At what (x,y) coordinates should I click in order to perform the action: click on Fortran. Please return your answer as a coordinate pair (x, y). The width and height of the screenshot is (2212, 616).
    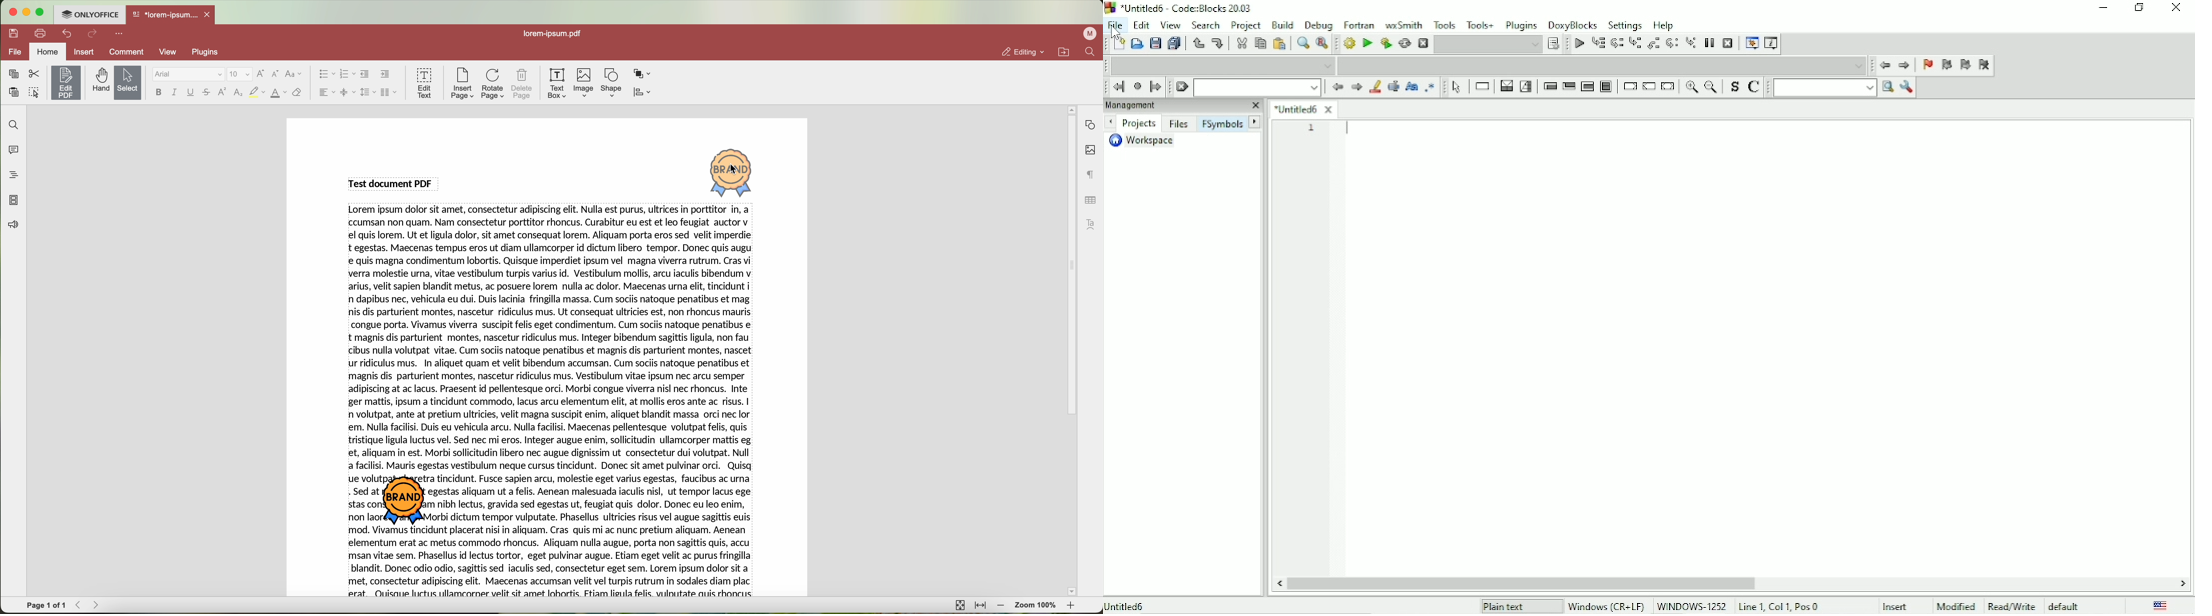
    Looking at the image, I should click on (1359, 24).